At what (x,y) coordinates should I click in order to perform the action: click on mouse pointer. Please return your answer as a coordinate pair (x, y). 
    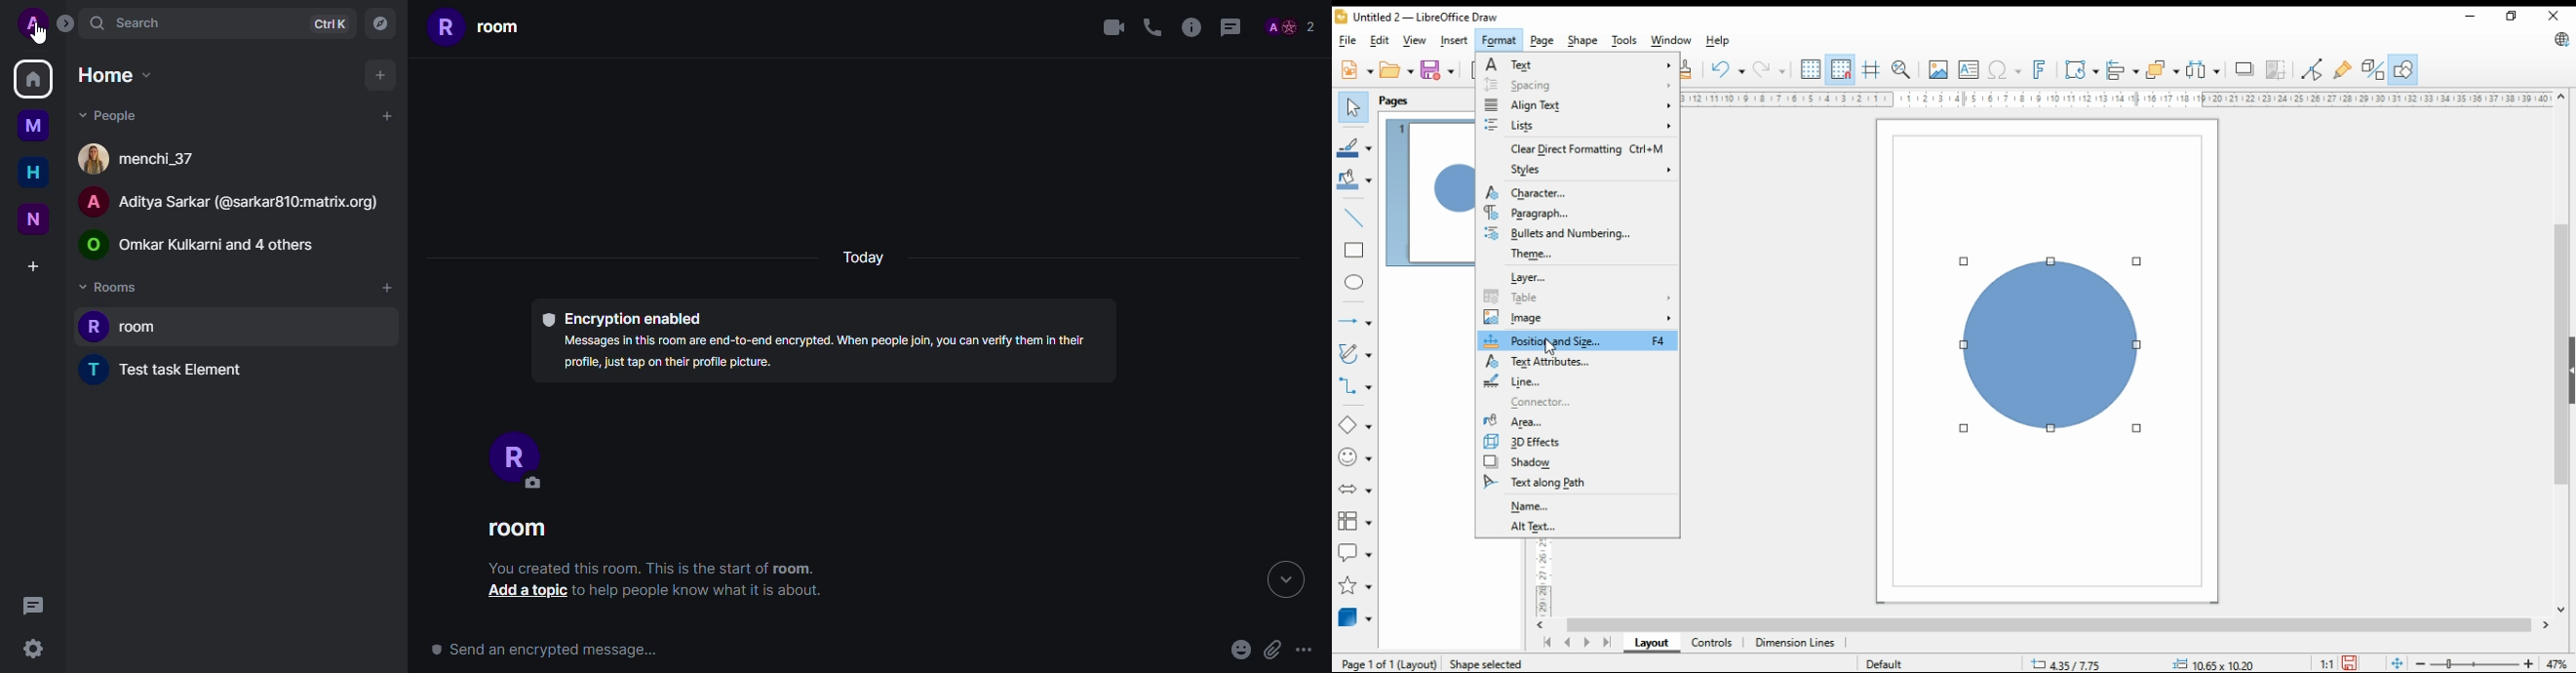
    Looking at the image, I should click on (1548, 346).